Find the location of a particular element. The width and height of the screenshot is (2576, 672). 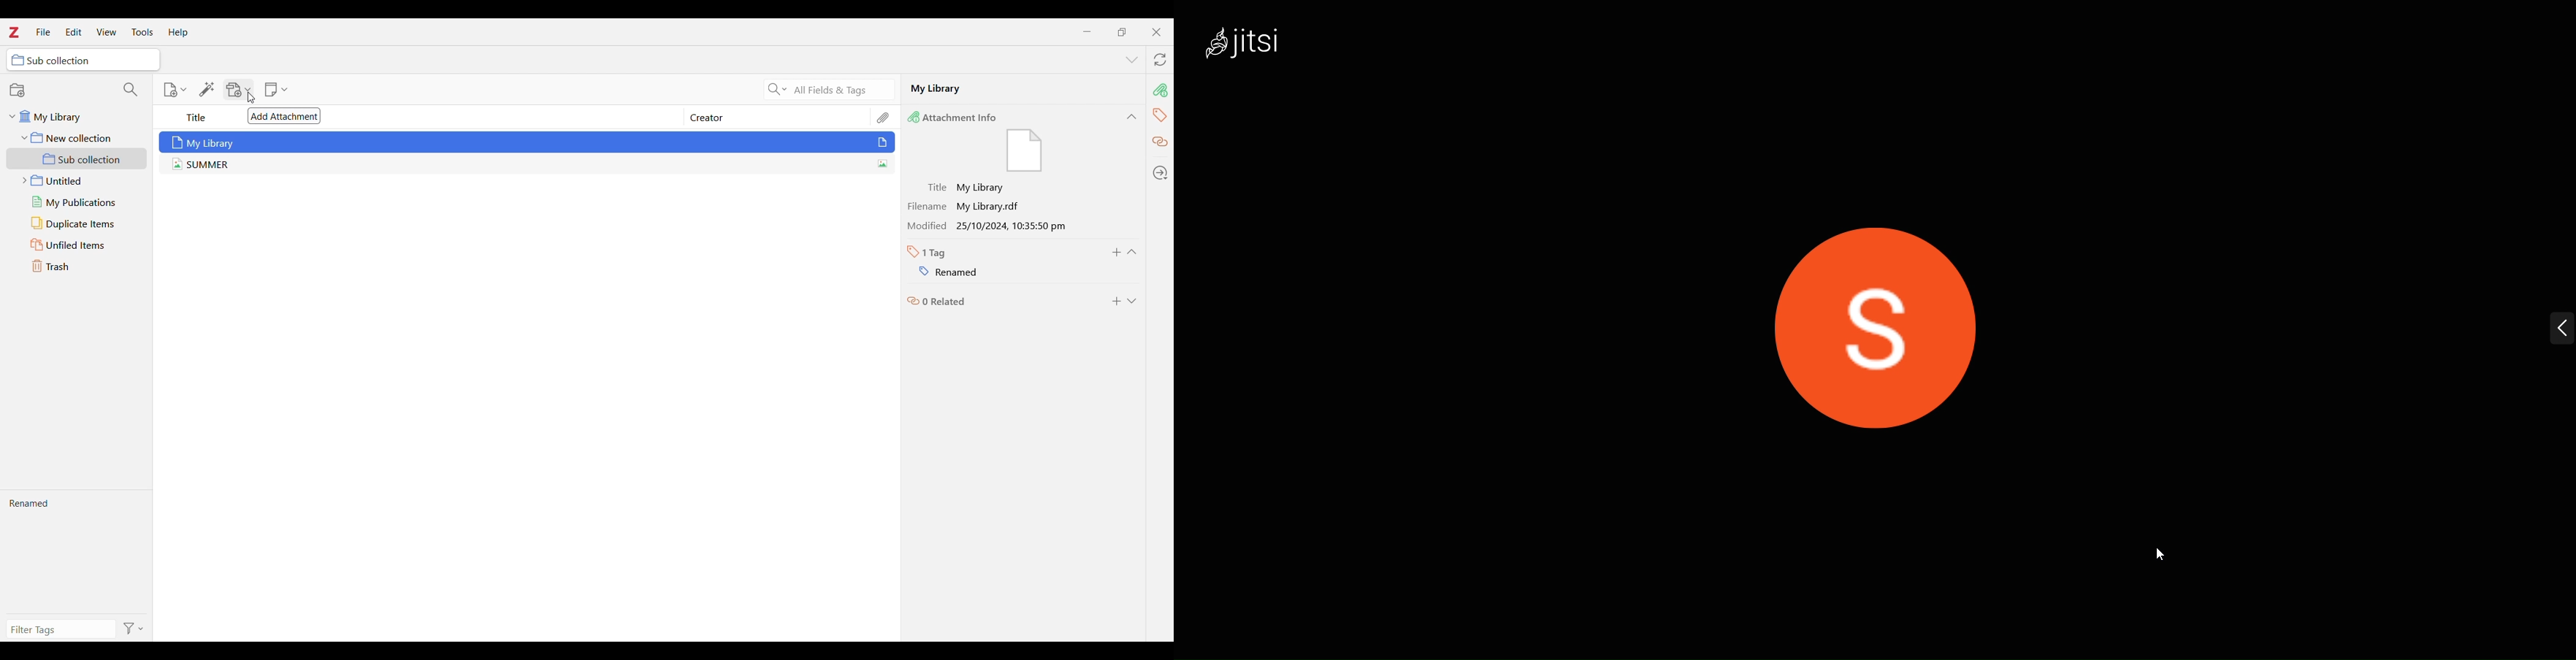

Number of tabs in selected file is located at coordinates (930, 252).